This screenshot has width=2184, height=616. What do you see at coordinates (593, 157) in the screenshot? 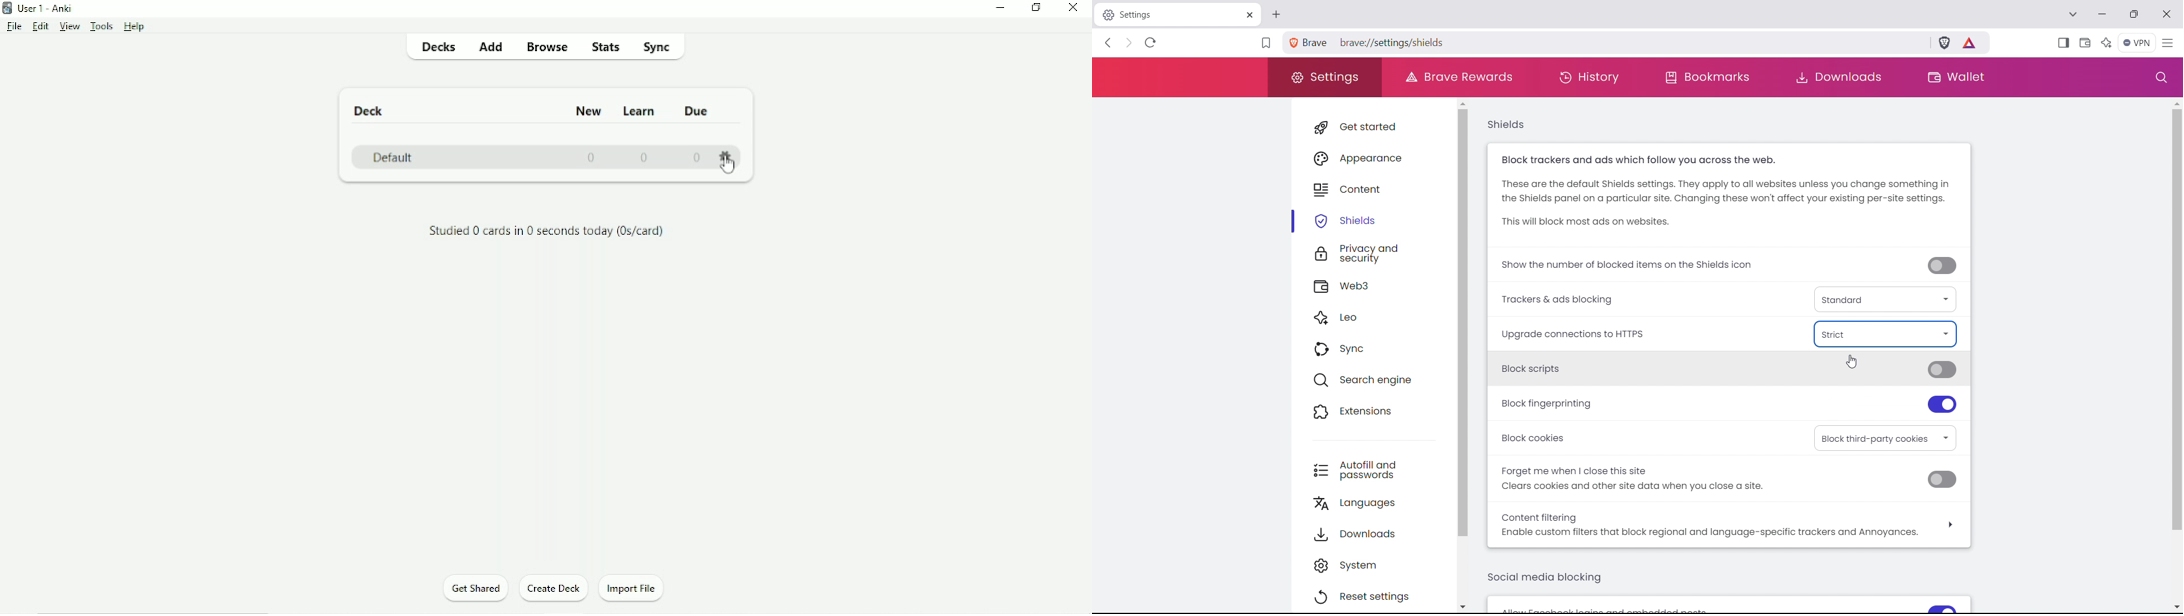
I see `0` at bounding box center [593, 157].